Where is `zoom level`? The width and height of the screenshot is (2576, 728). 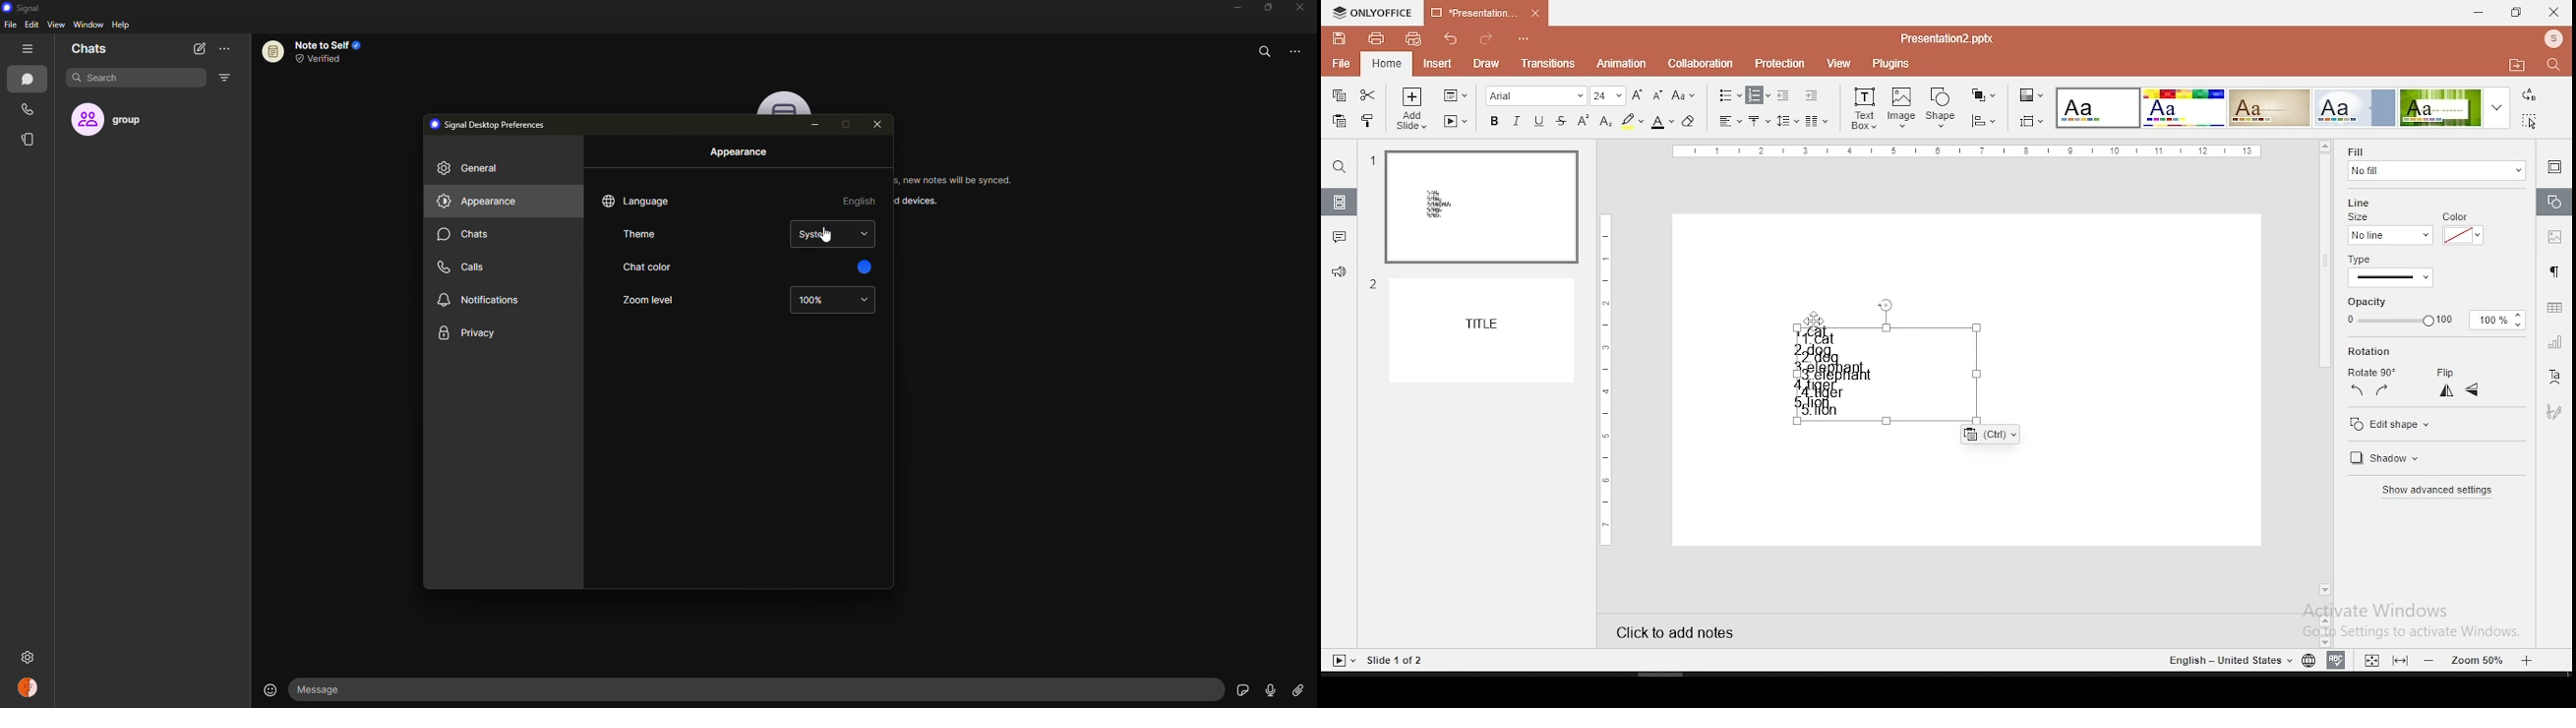
zoom level is located at coordinates (2476, 661).